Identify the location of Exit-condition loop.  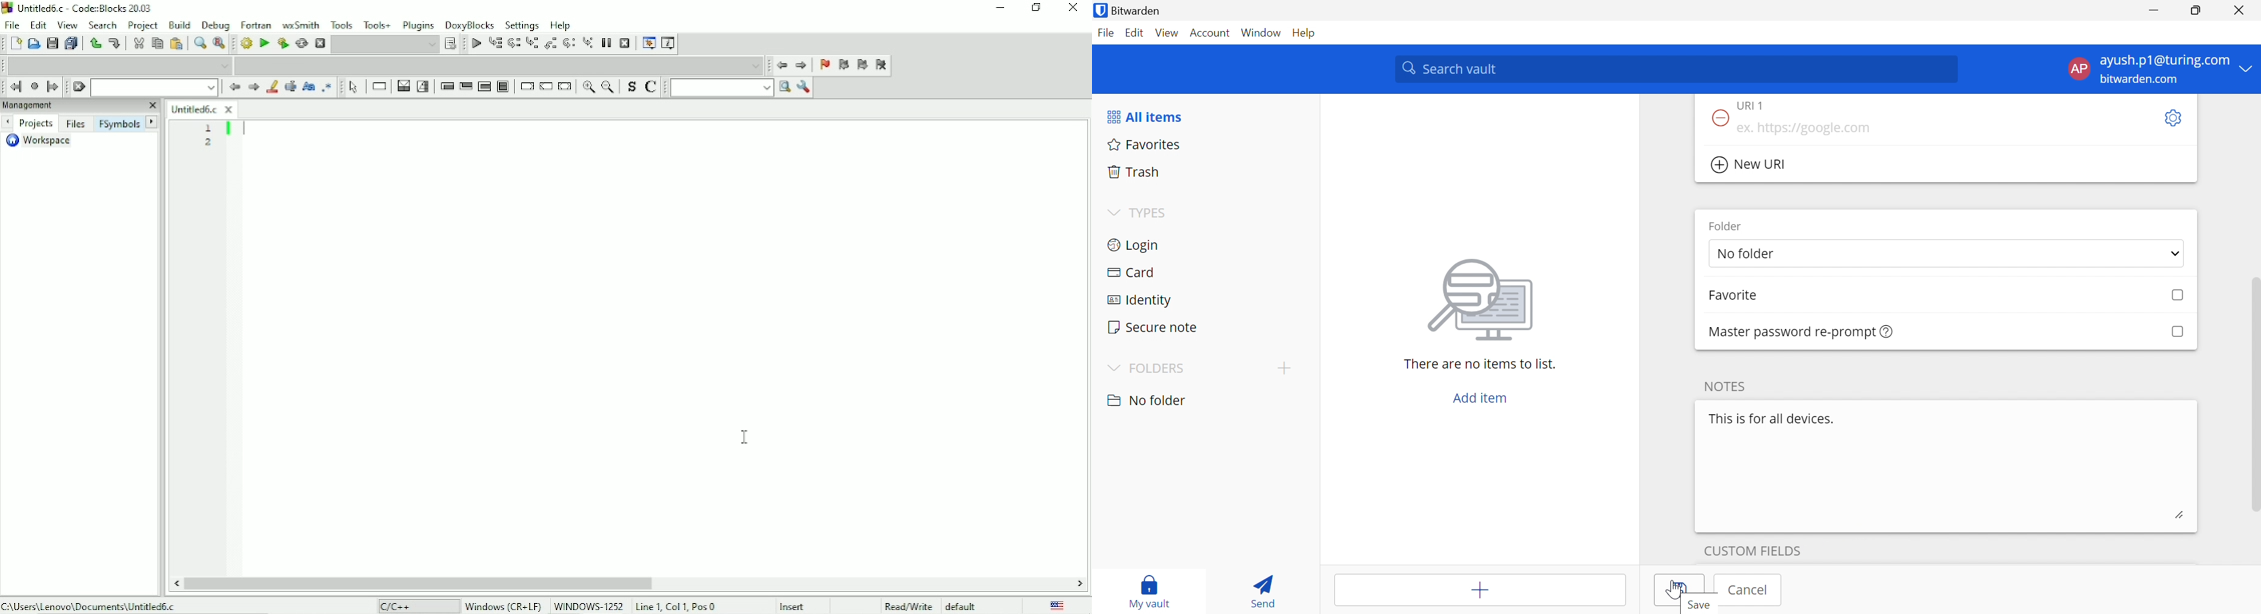
(465, 86).